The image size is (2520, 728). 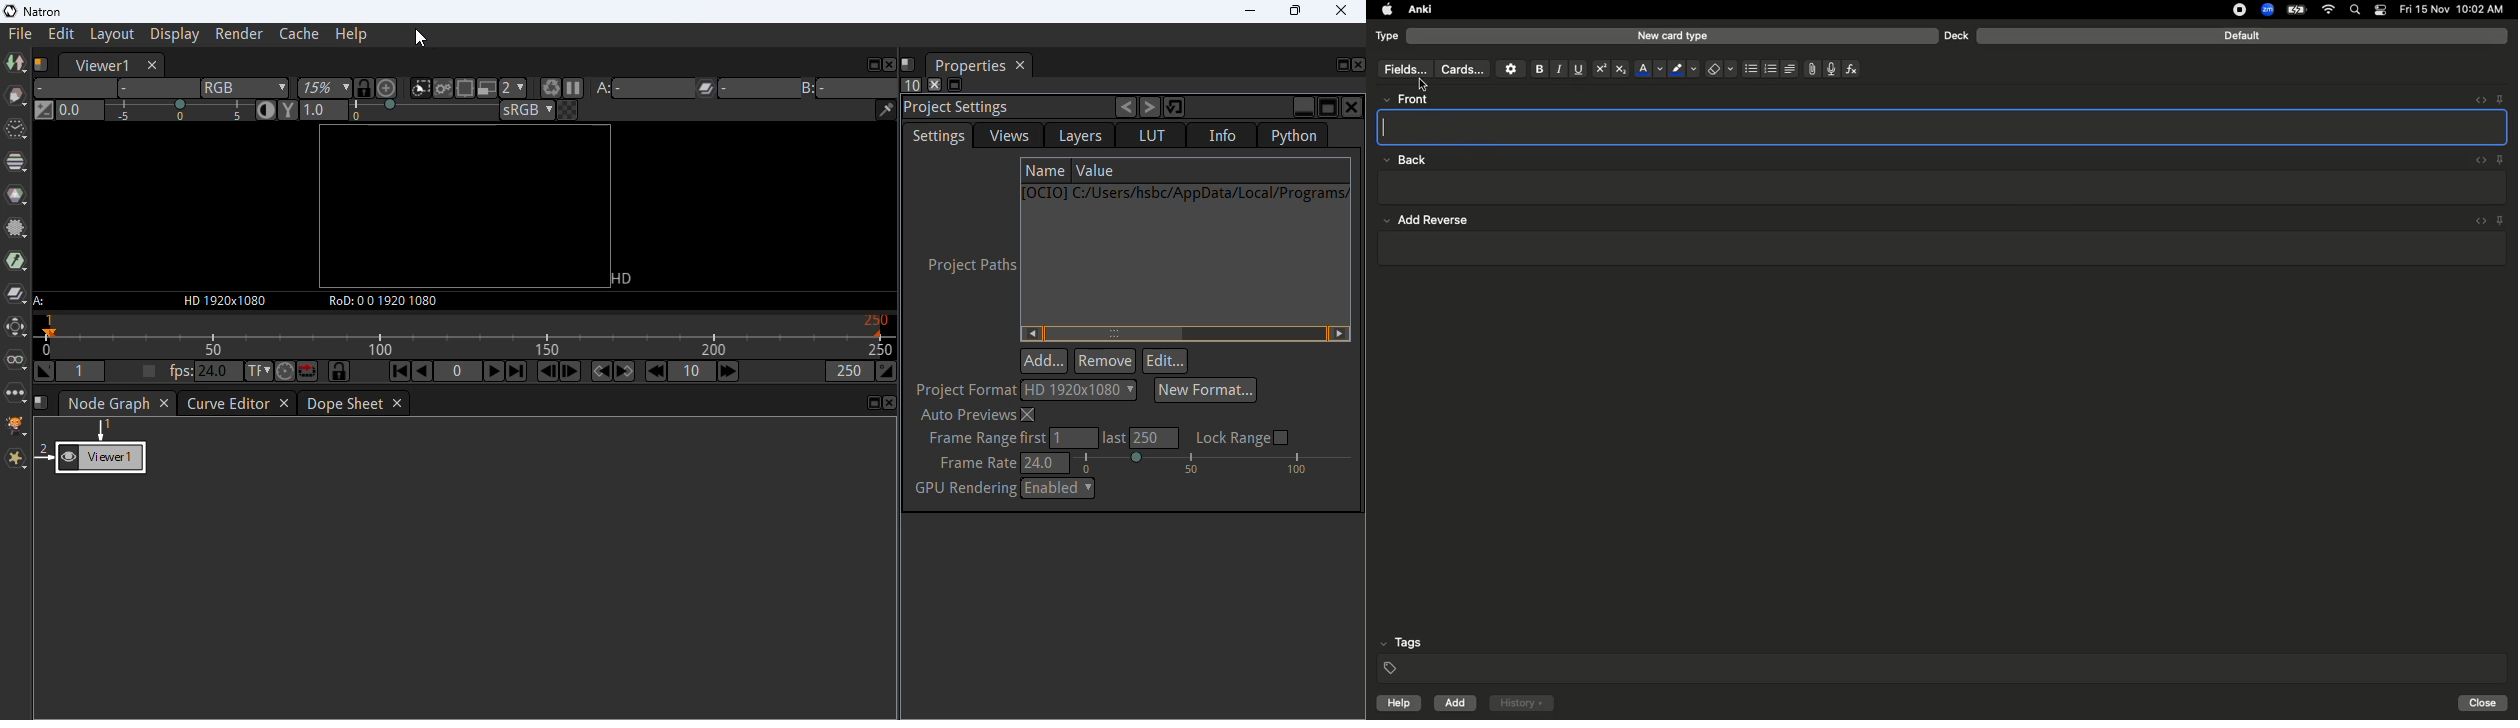 I want to click on apple logo, so click(x=1383, y=10).